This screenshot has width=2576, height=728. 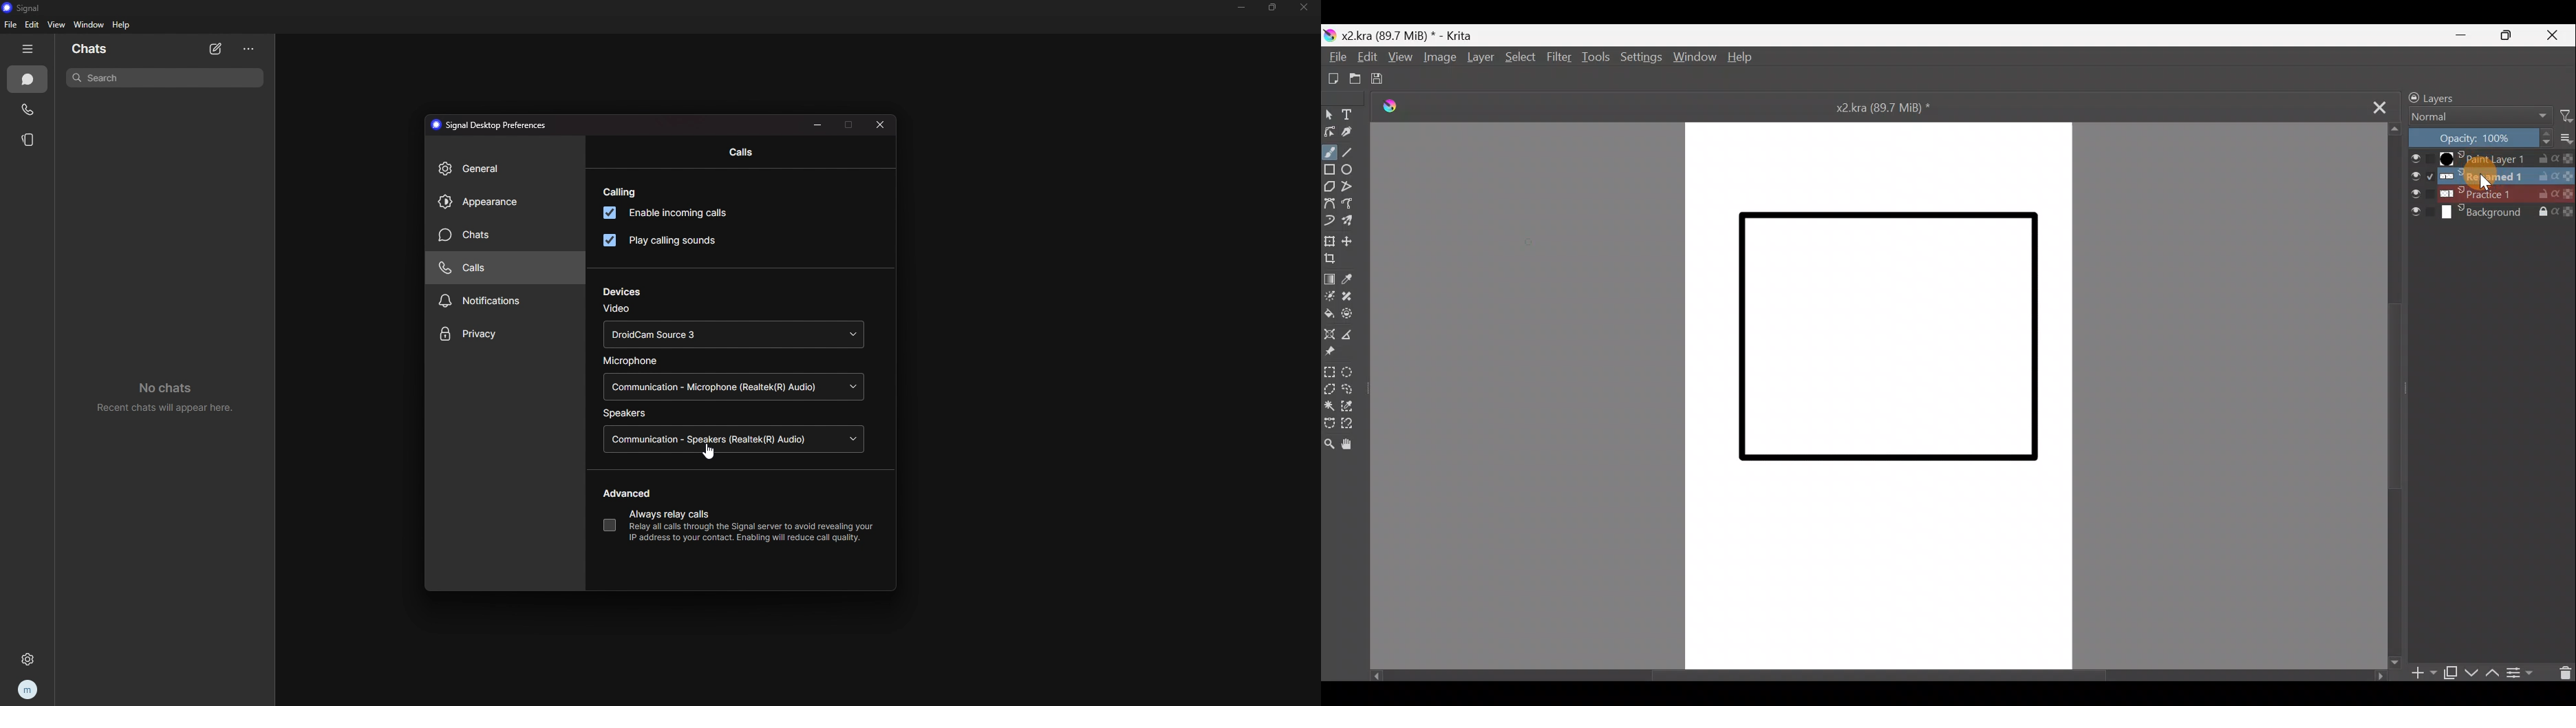 I want to click on Layer opacity: 100%, so click(x=2477, y=138).